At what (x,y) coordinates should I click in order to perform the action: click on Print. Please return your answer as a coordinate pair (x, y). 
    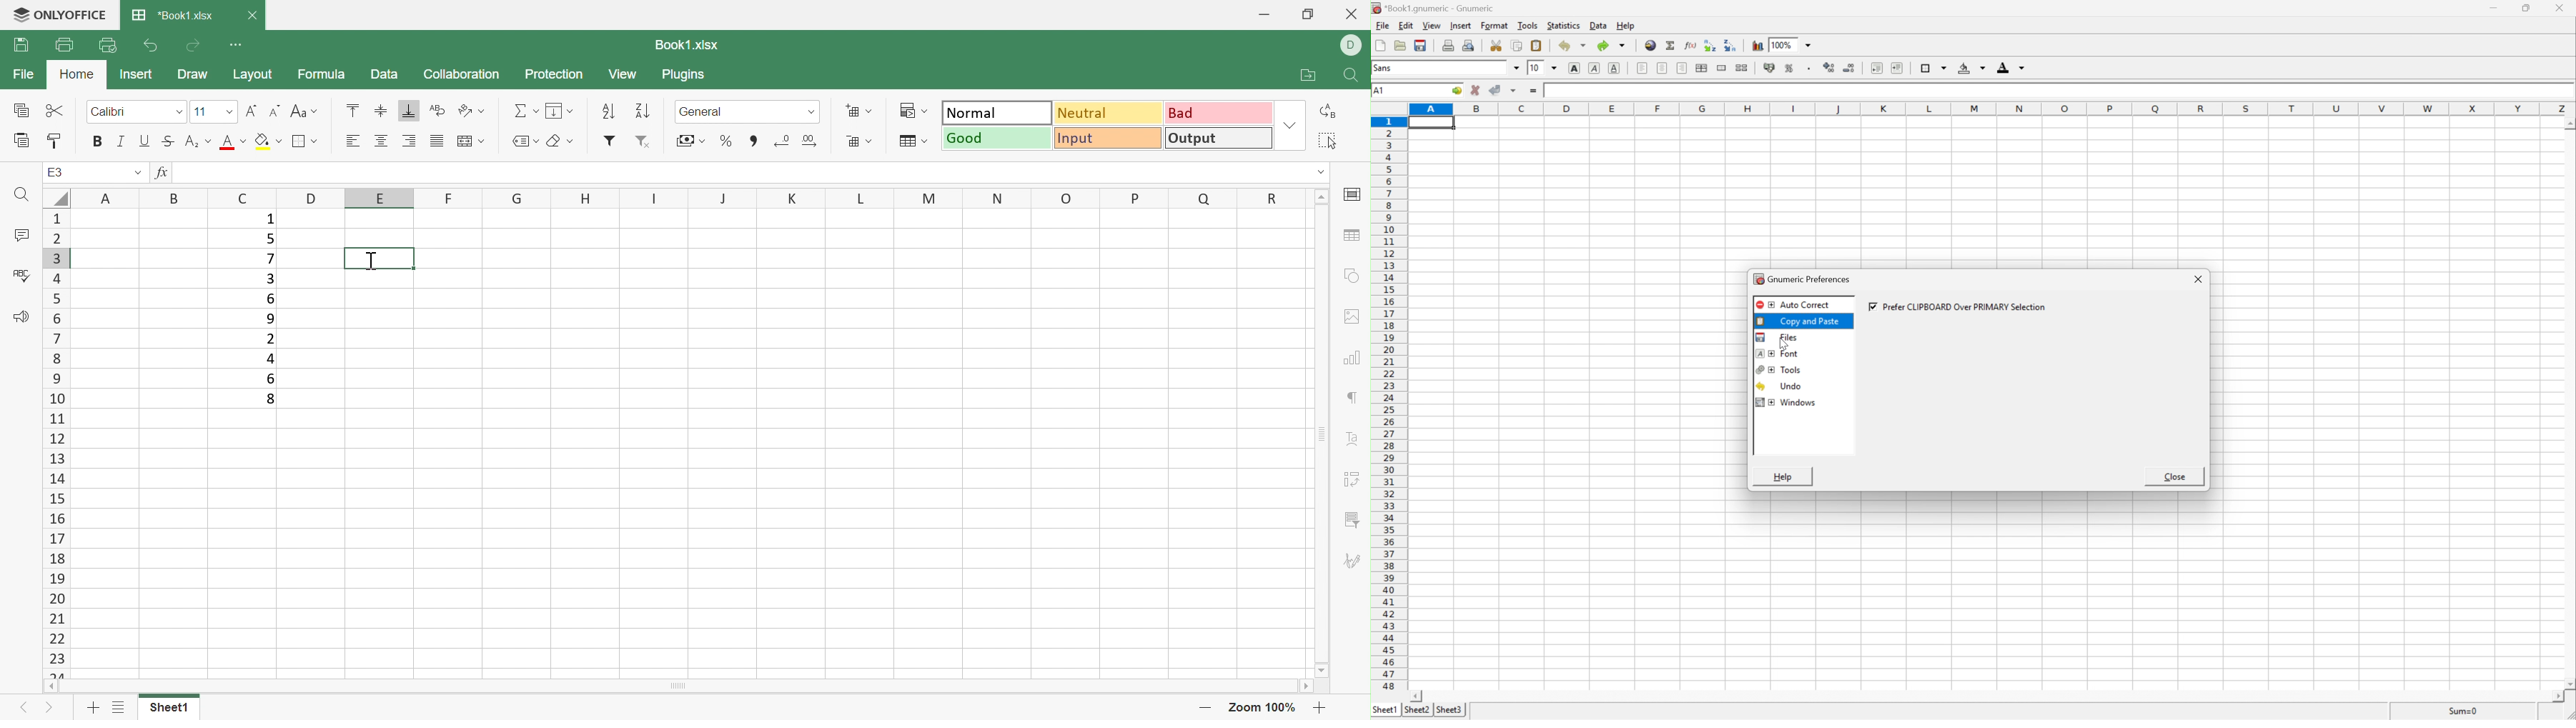
    Looking at the image, I should click on (62, 44).